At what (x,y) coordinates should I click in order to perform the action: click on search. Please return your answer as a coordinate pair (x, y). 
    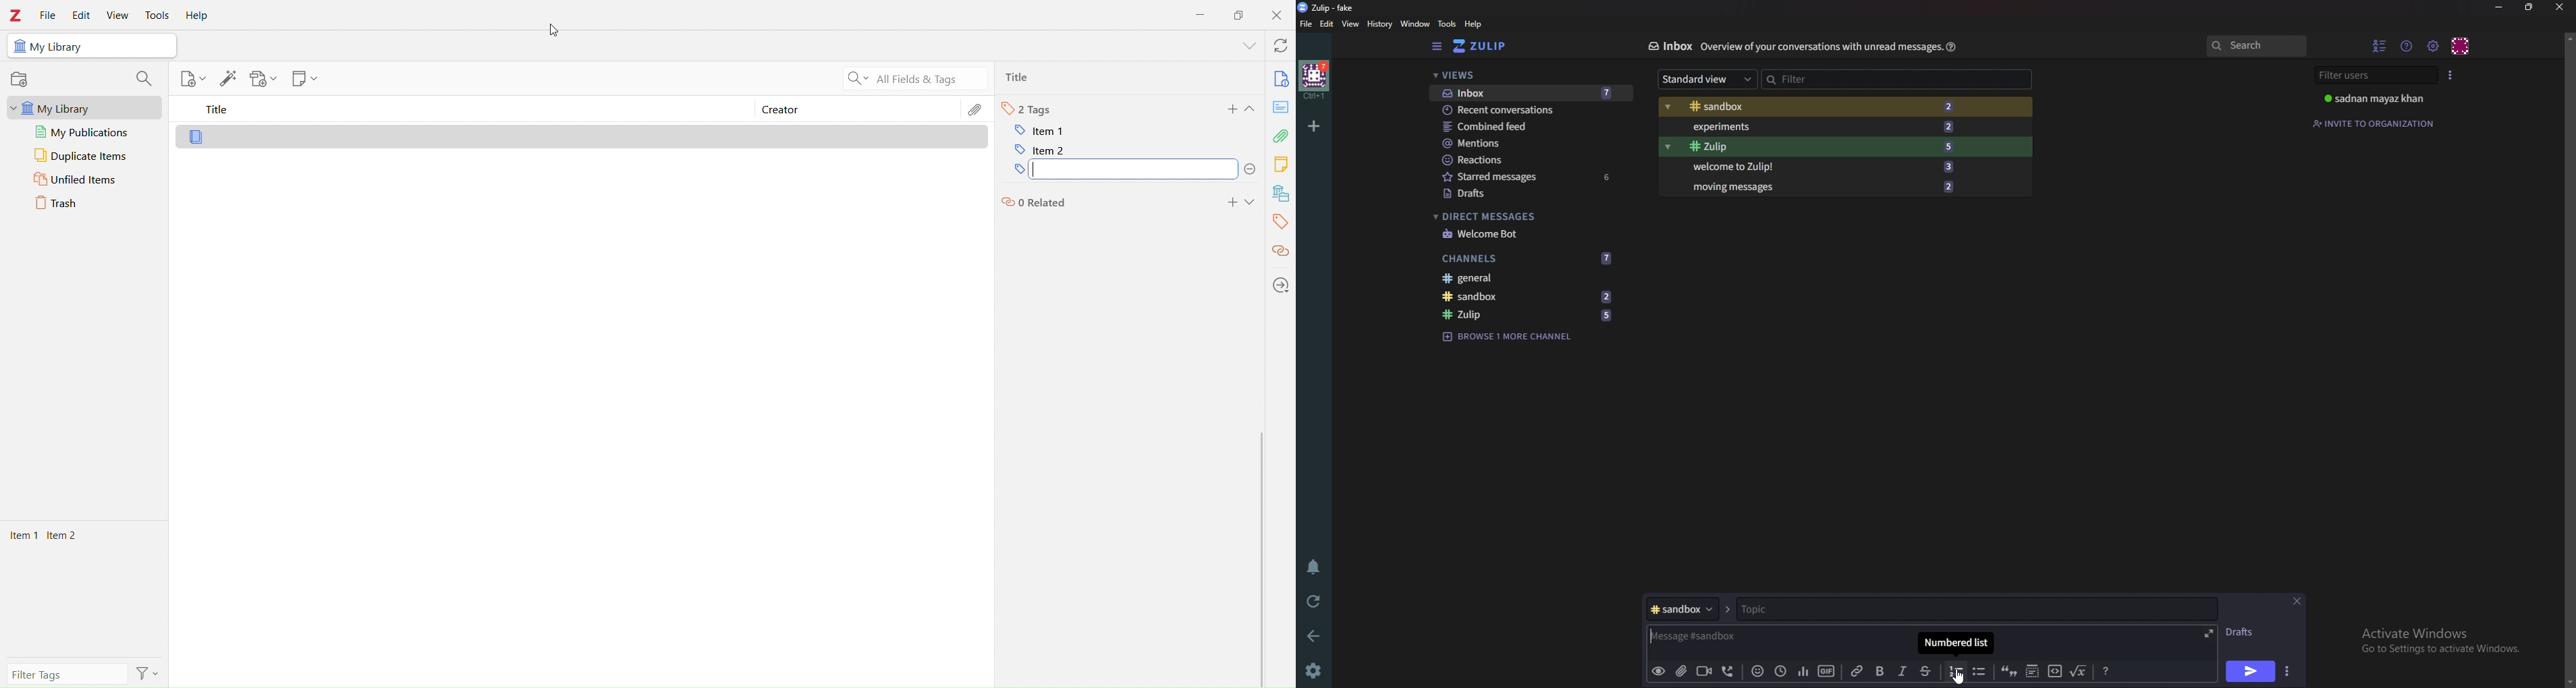
    Looking at the image, I should click on (144, 80).